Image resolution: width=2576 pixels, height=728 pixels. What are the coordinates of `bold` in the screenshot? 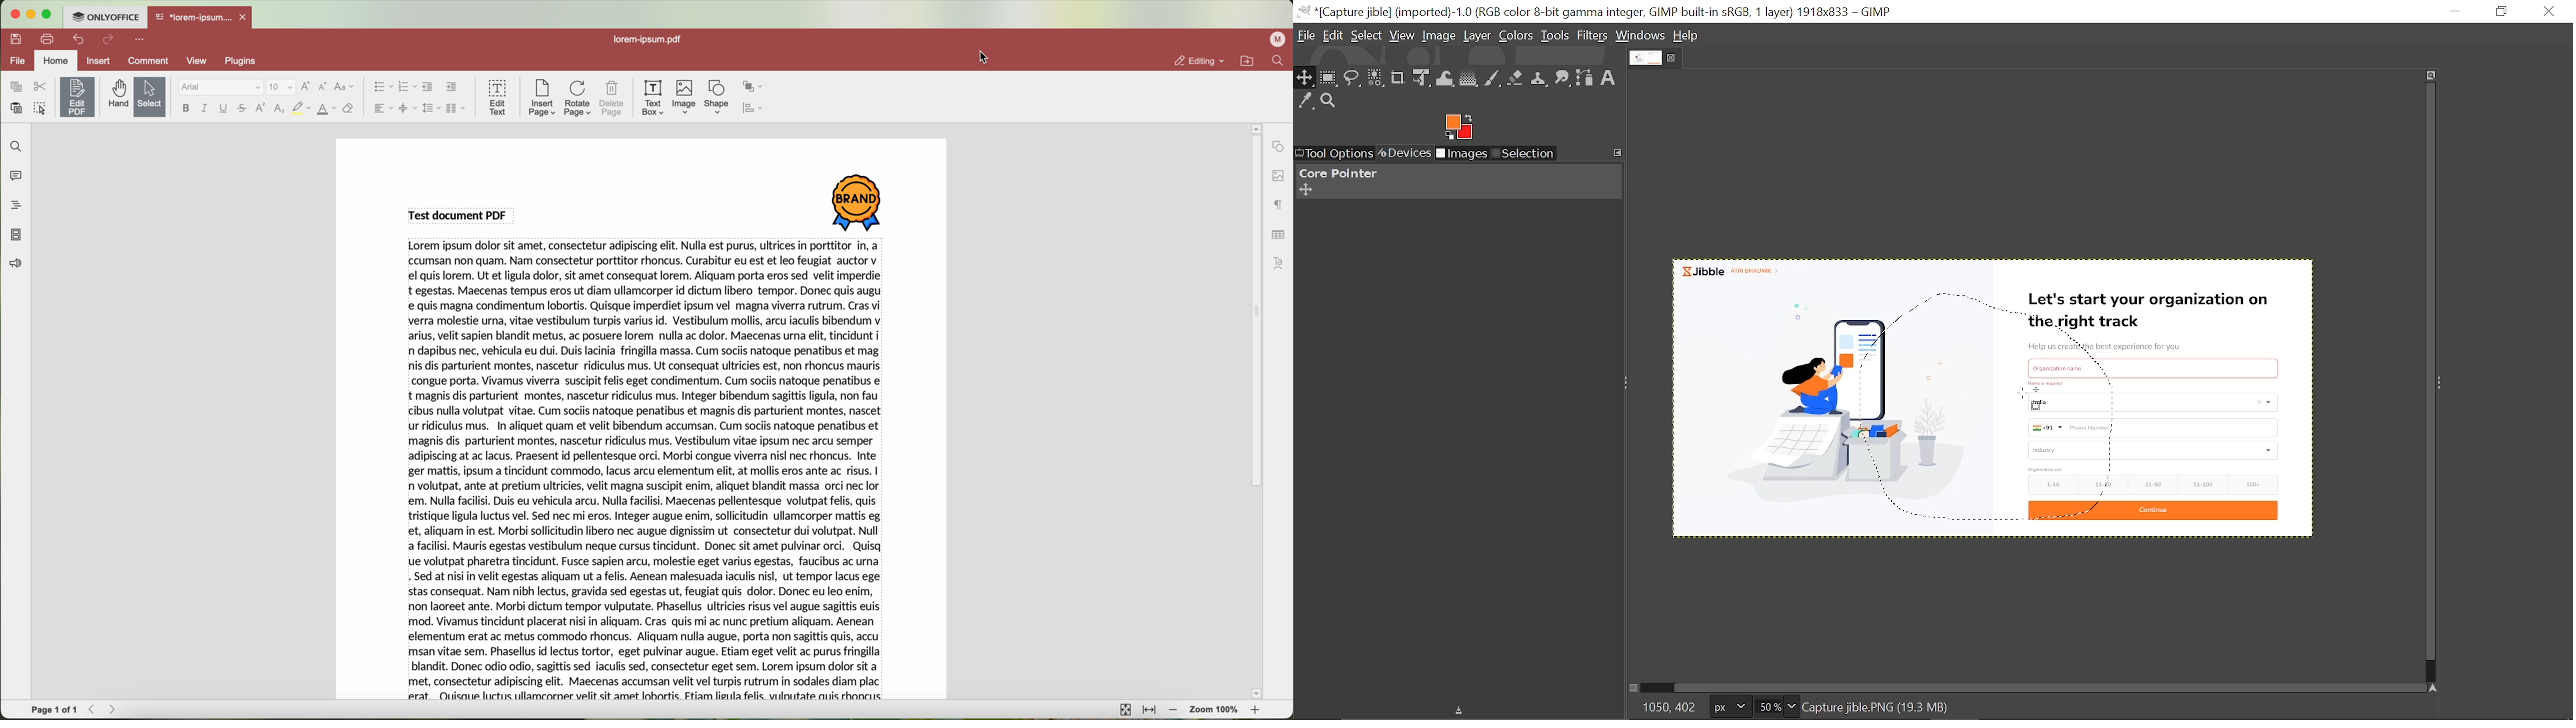 It's located at (186, 108).